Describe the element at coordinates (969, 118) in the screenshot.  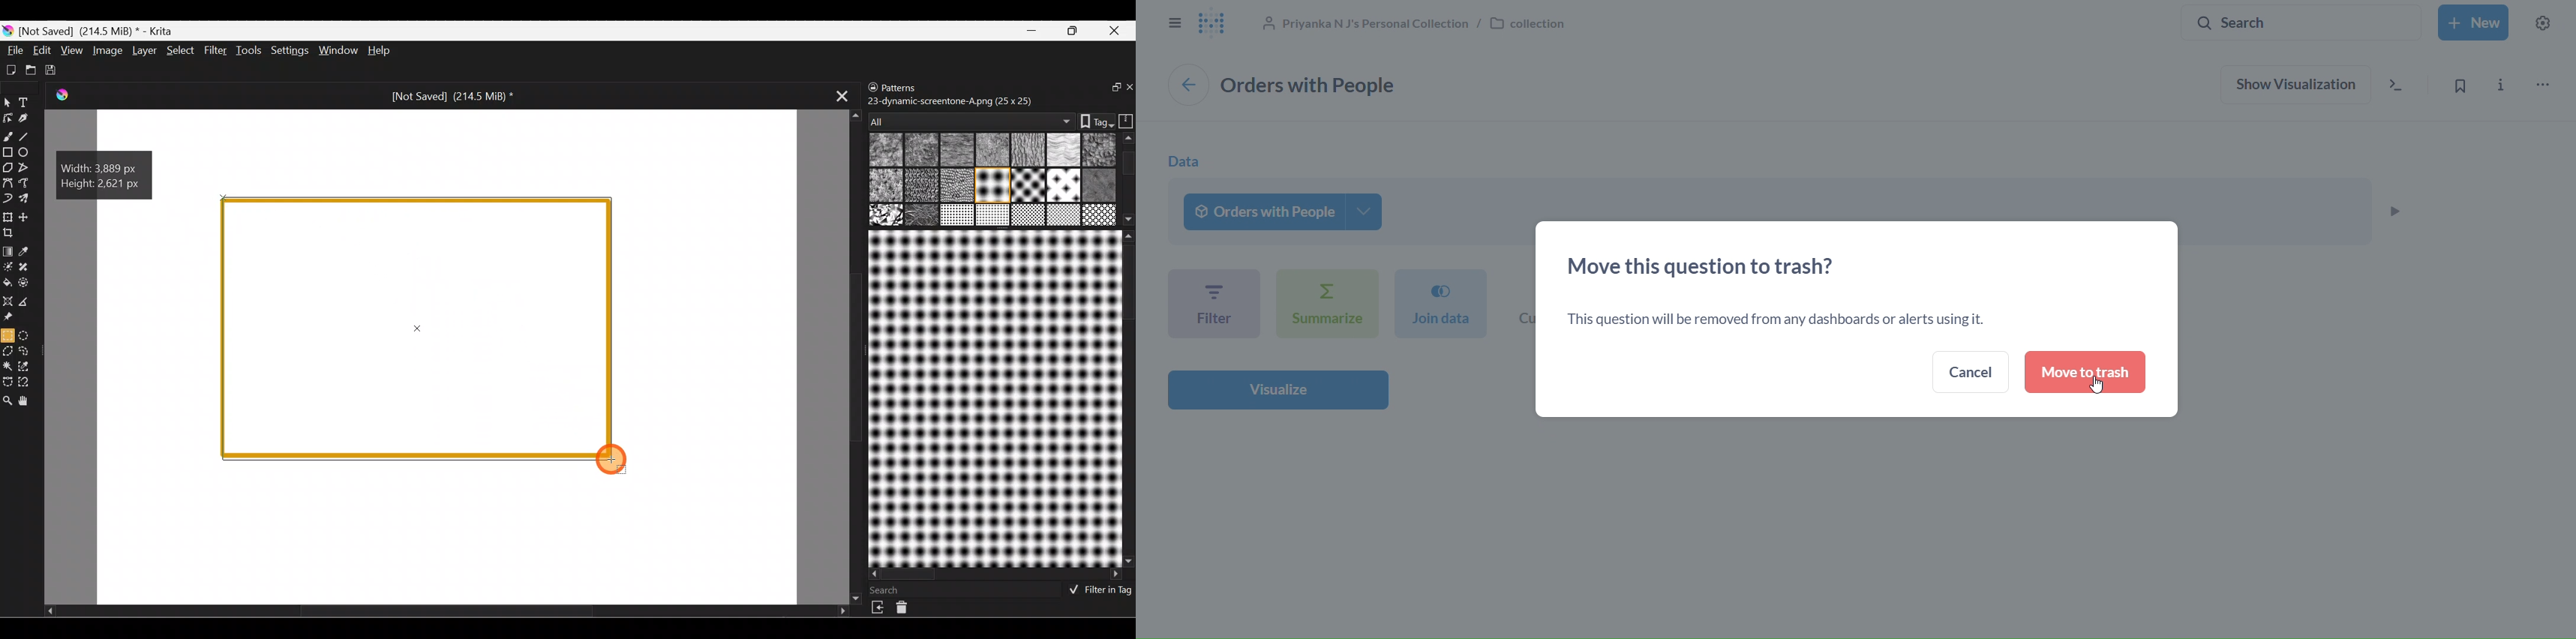
I see `All patterns` at that location.